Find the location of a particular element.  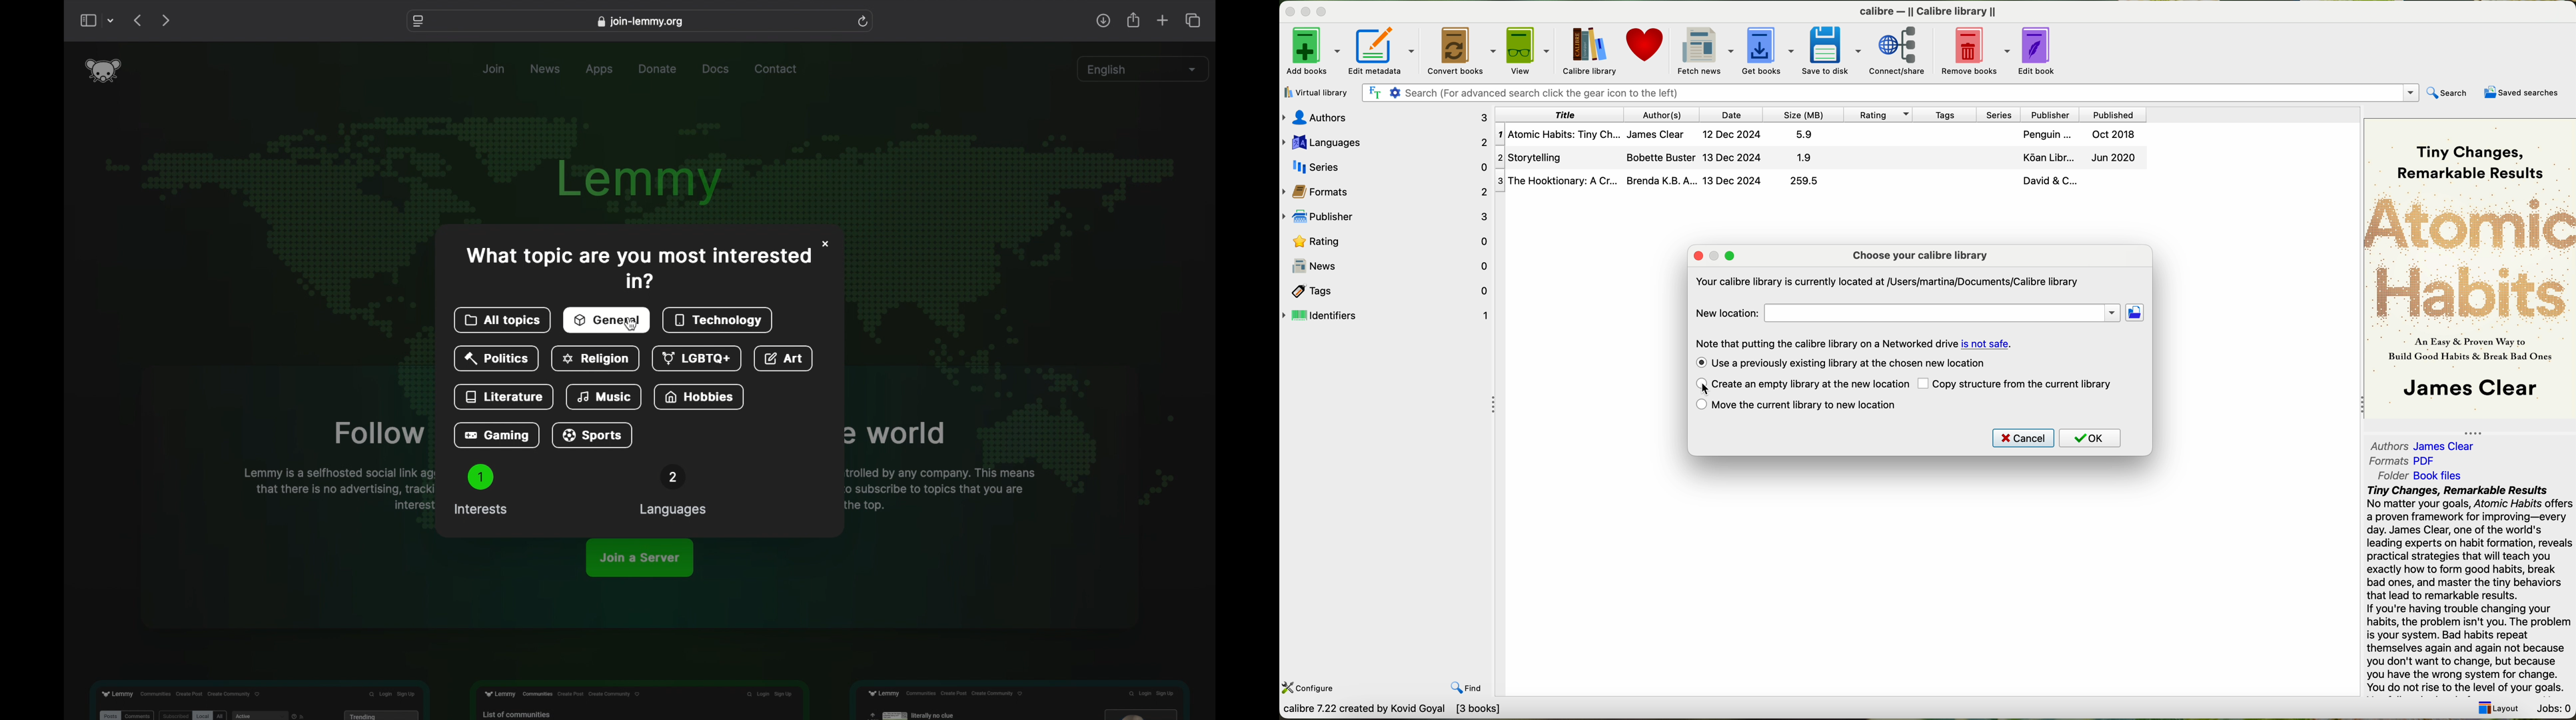

published is located at coordinates (2114, 114).